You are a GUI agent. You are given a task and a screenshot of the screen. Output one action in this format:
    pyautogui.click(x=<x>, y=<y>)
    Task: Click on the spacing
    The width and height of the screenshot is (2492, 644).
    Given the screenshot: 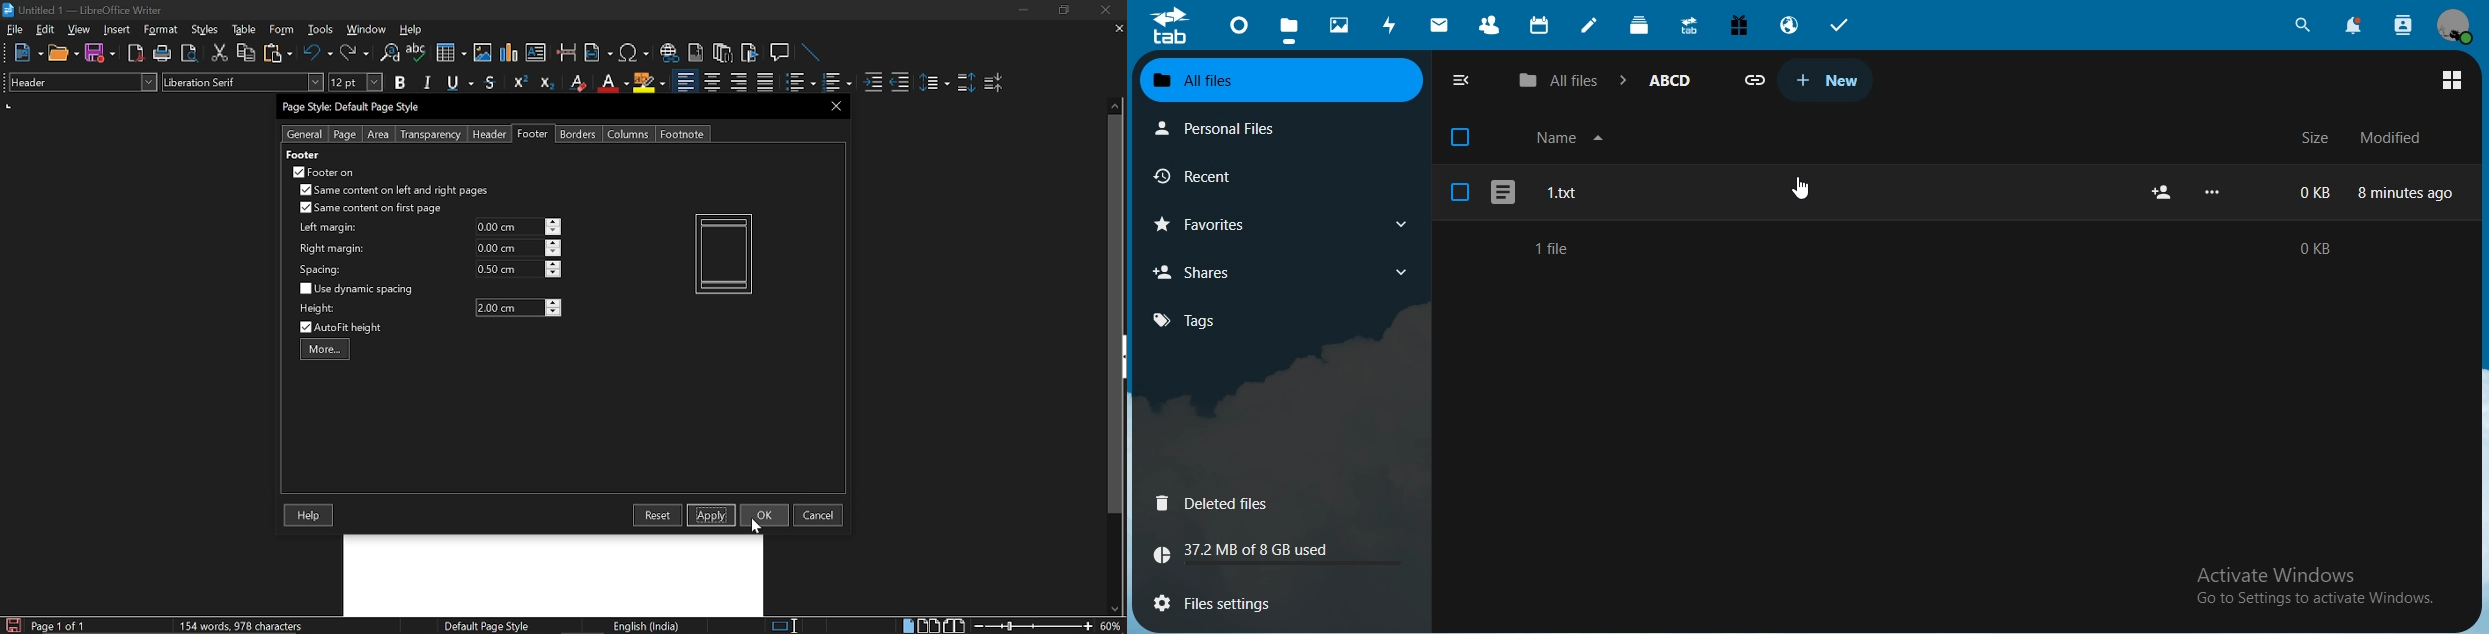 What is the action you would take?
    pyautogui.click(x=323, y=269)
    